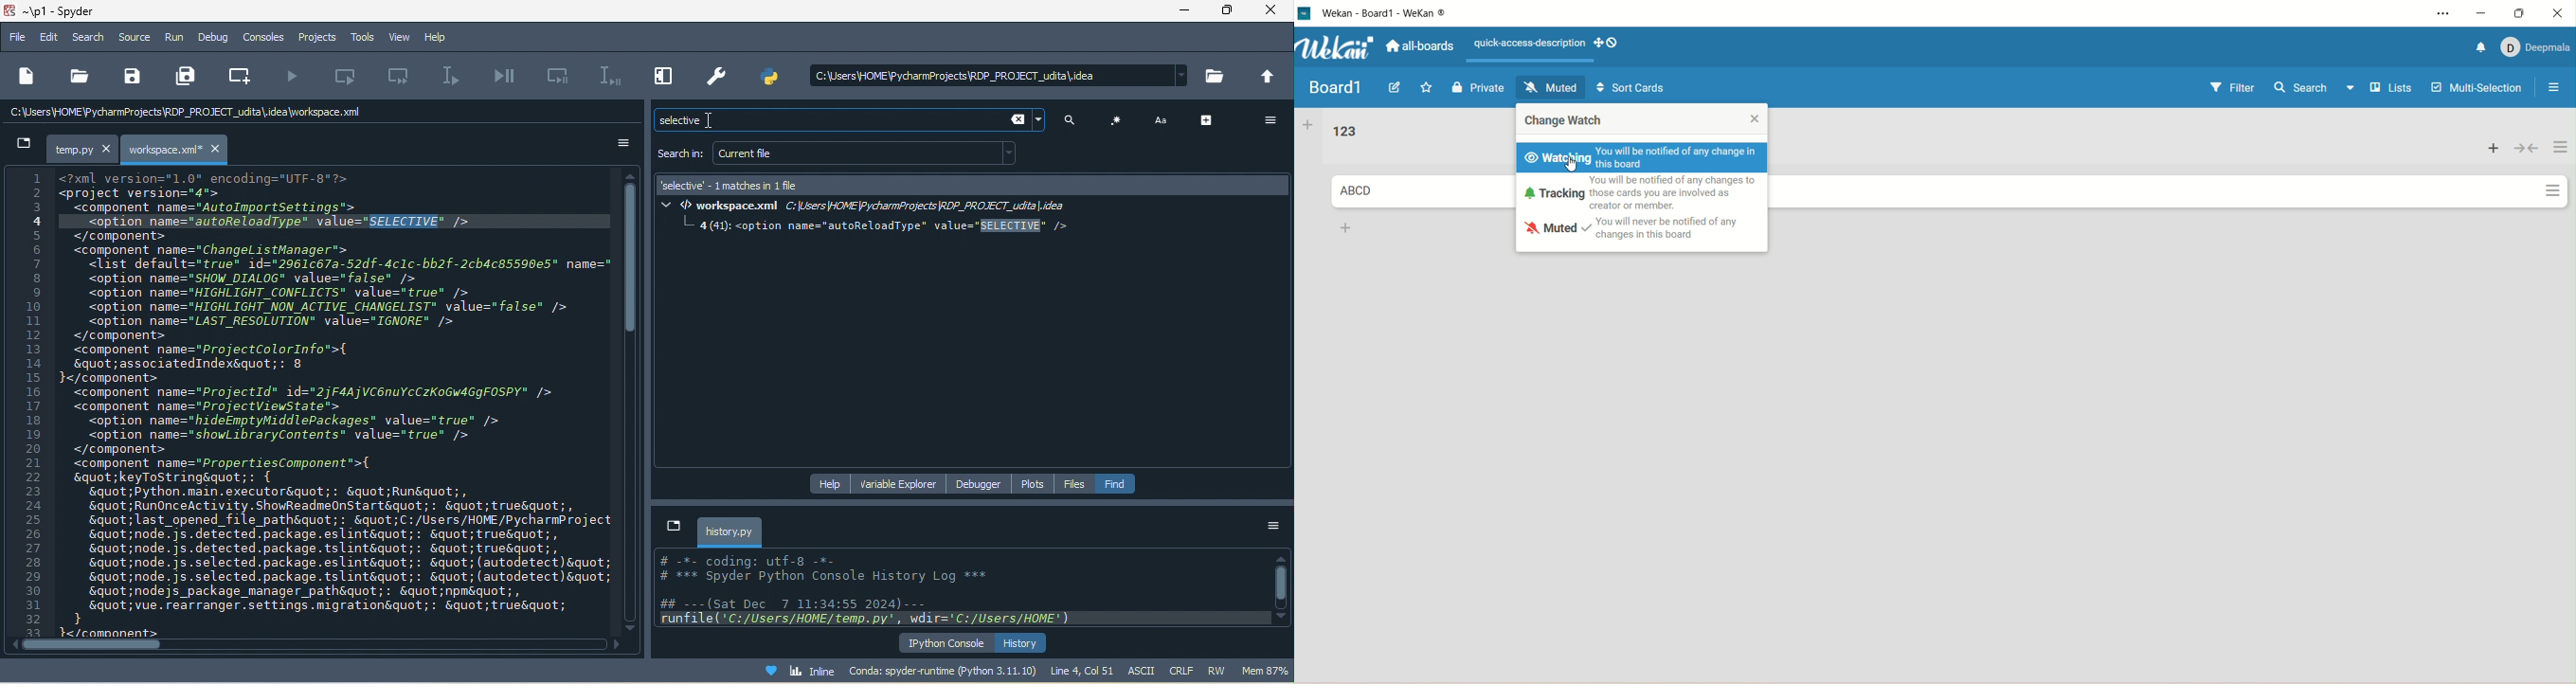  Describe the element at coordinates (719, 74) in the screenshot. I see `preferences` at that location.